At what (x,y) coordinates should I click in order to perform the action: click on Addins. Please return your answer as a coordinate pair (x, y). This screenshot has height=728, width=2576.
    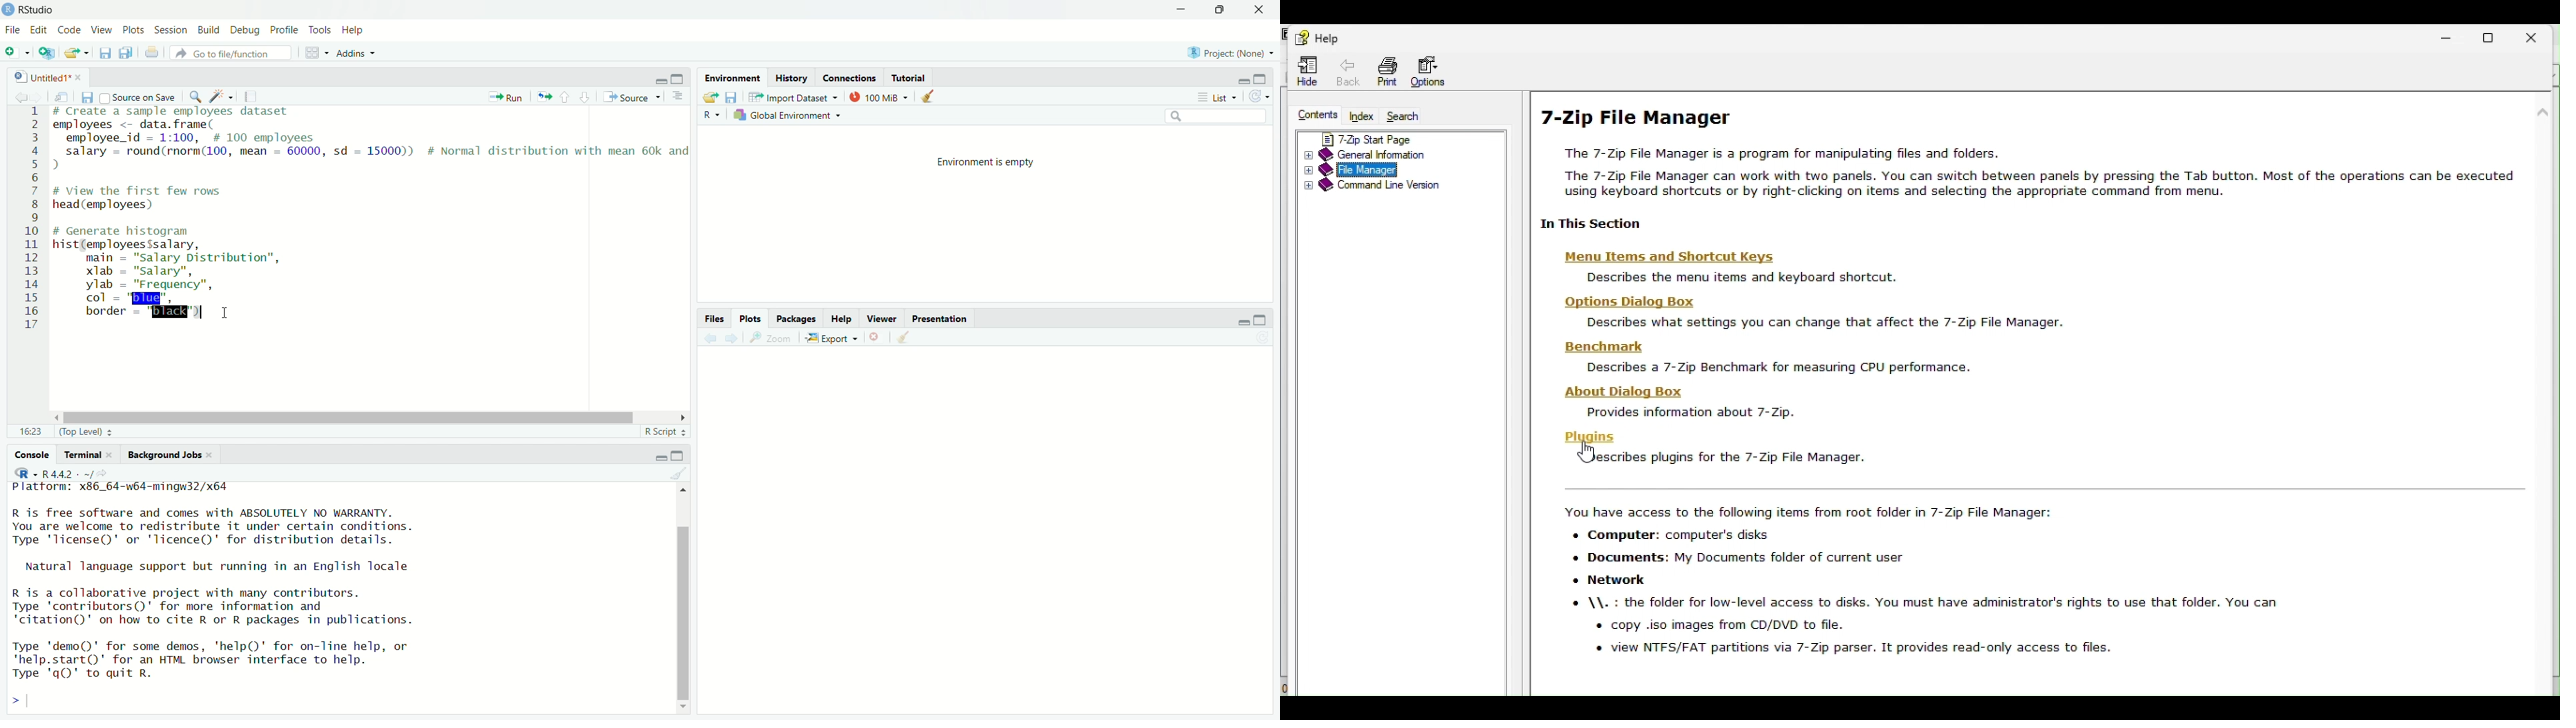
    Looking at the image, I should click on (357, 54).